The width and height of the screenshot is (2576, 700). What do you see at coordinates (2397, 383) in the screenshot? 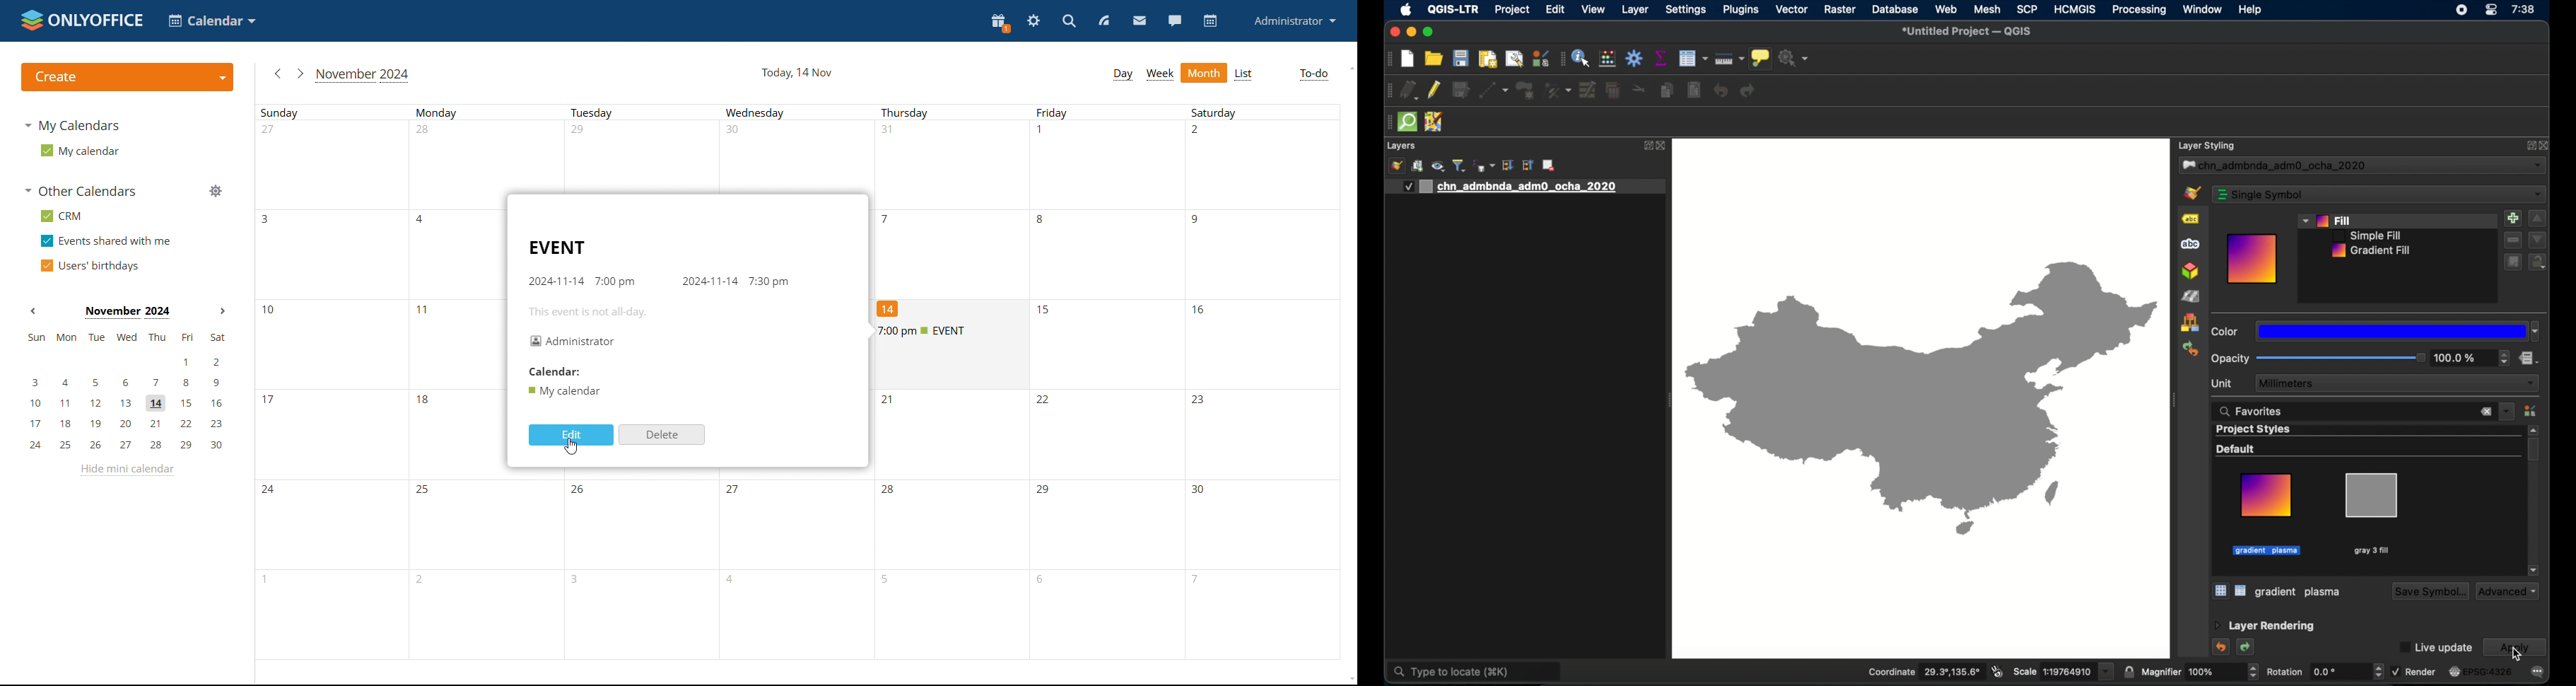
I see `millimeters` at bounding box center [2397, 383].